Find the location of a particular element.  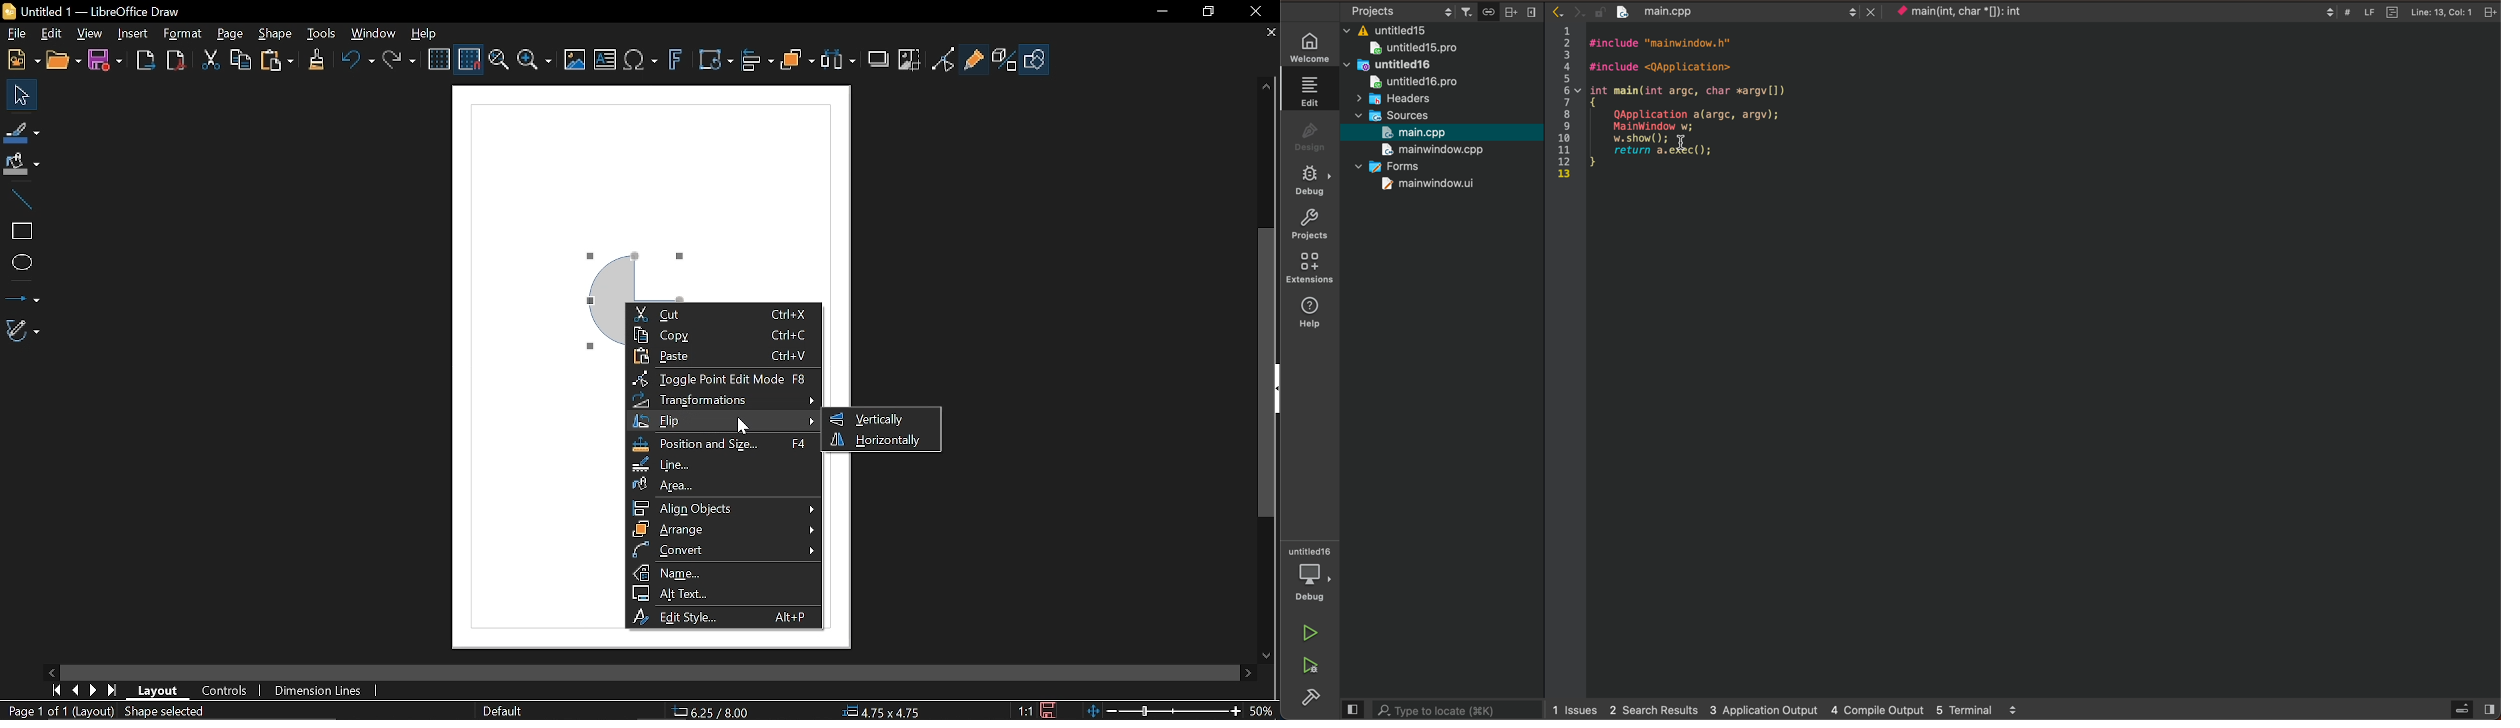

debug is located at coordinates (1309, 181).